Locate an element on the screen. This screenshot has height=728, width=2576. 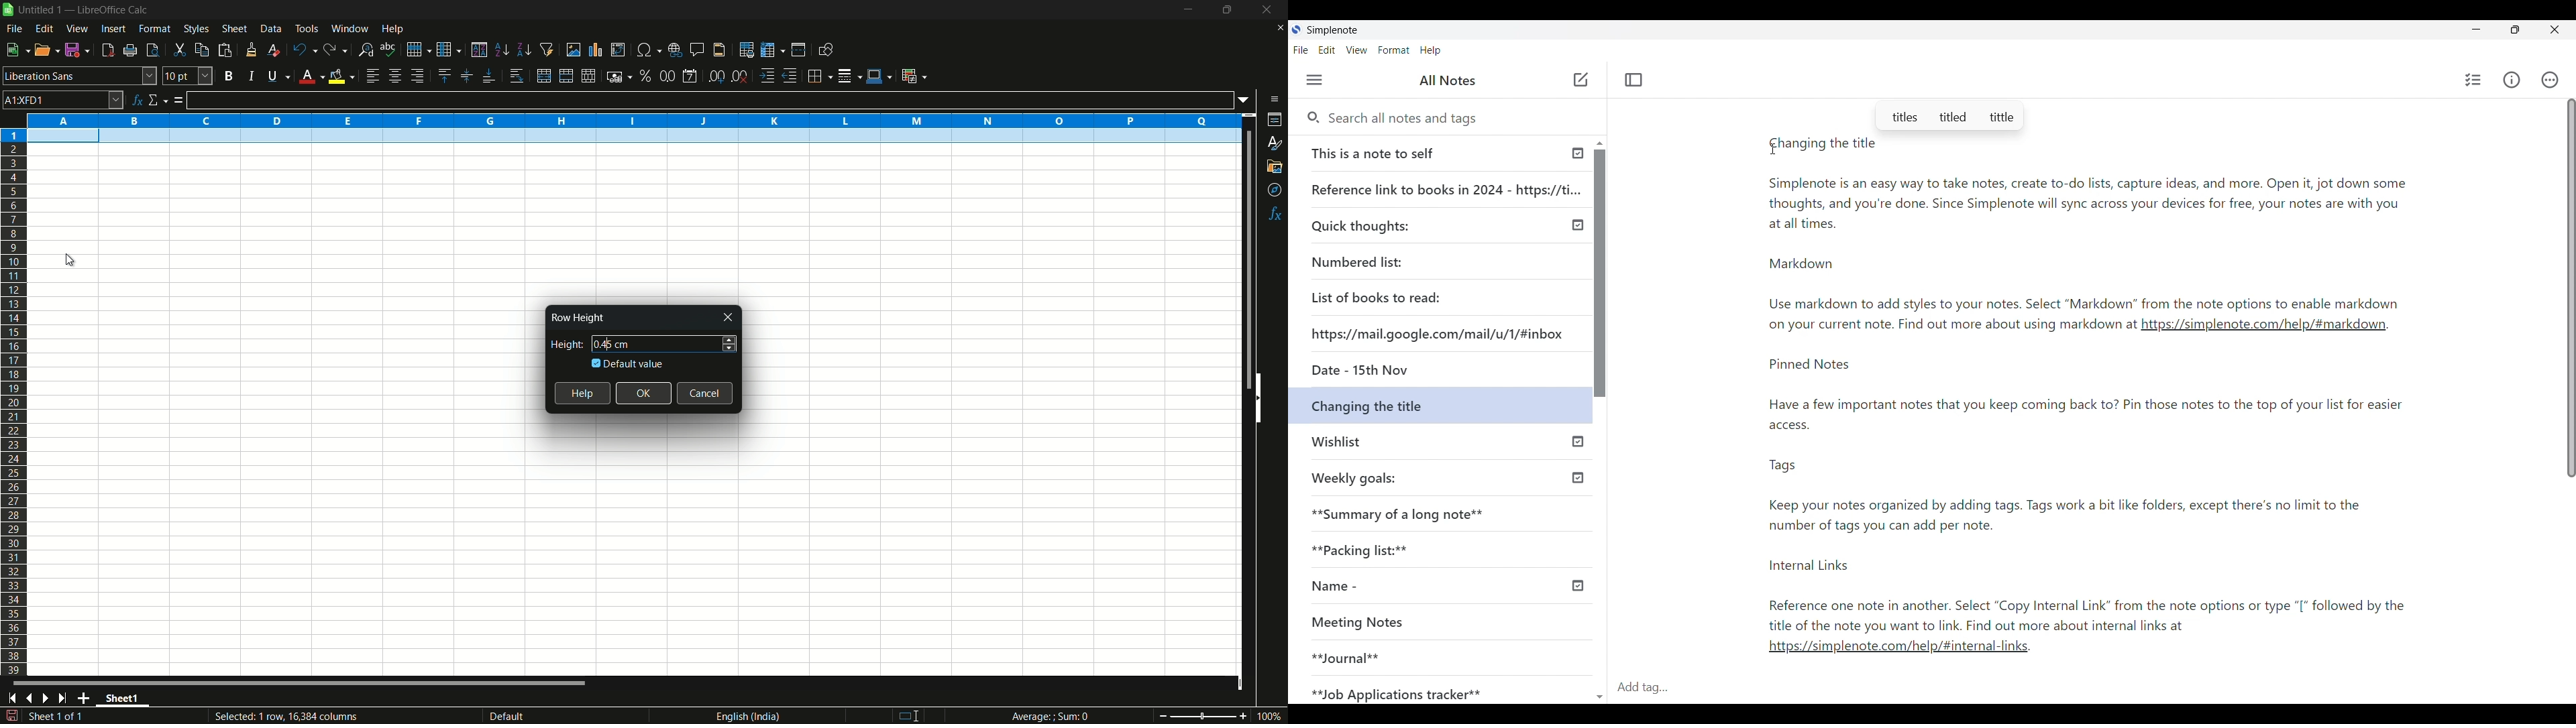
link is located at coordinates (2263, 328).